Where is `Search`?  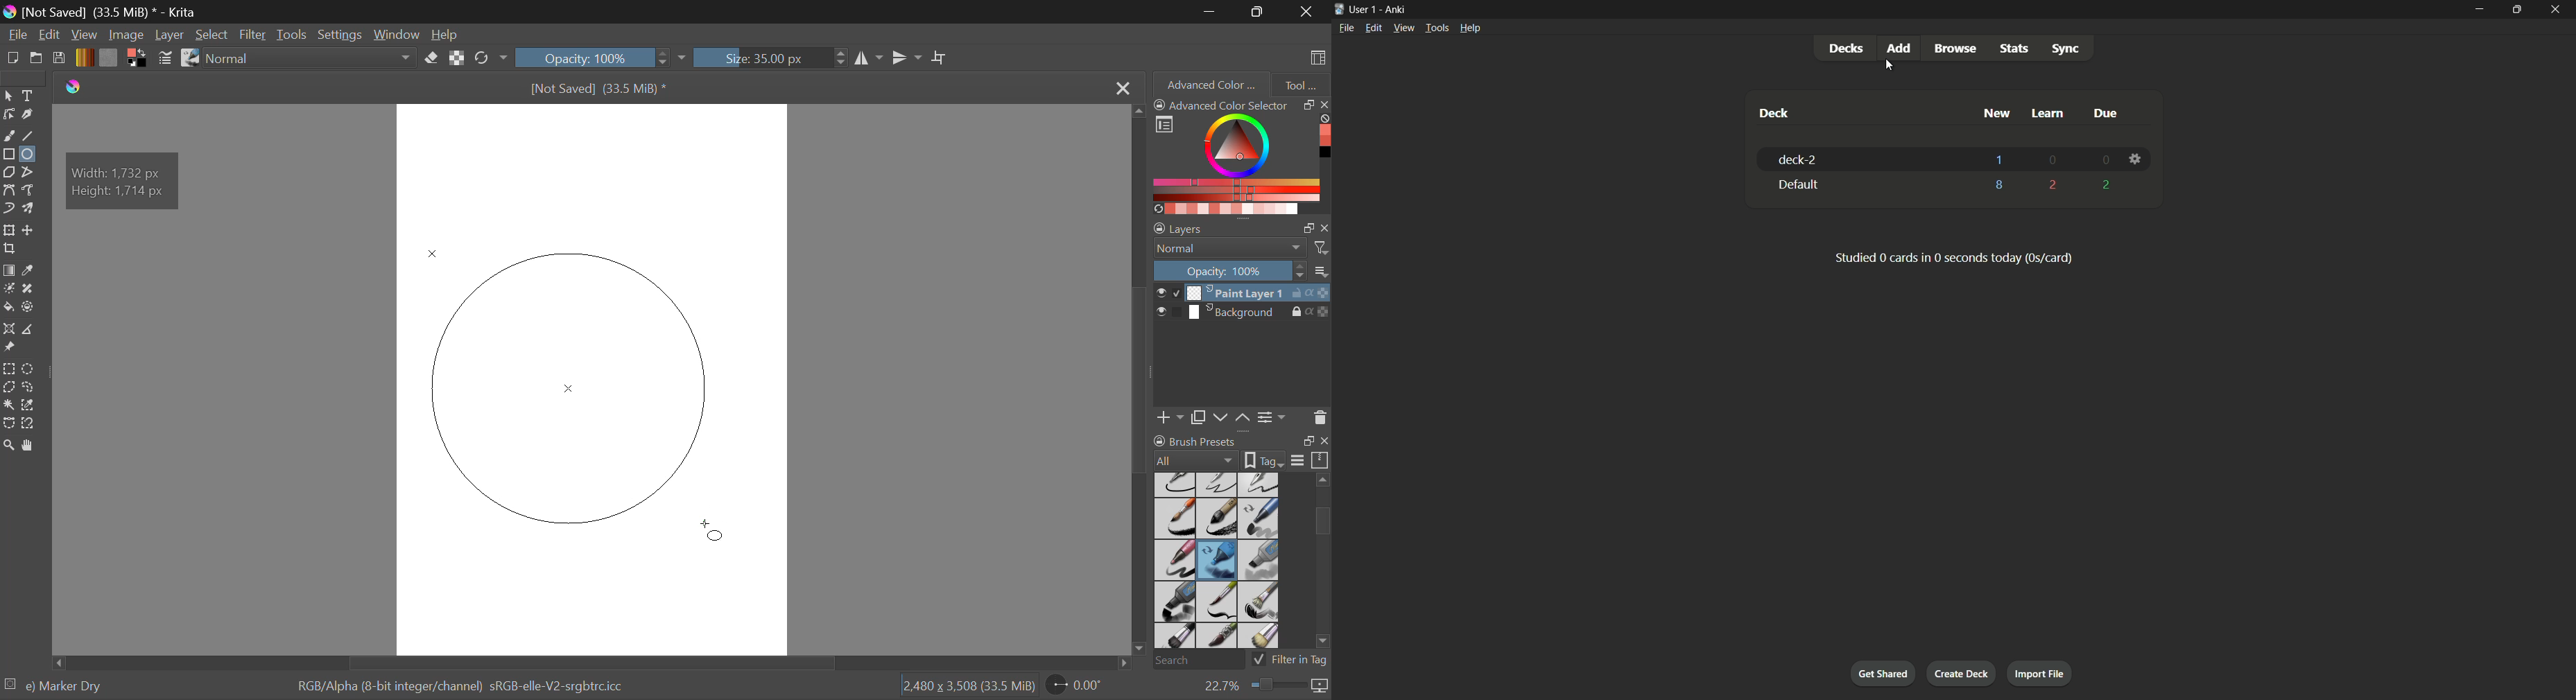
Search is located at coordinates (1195, 661).